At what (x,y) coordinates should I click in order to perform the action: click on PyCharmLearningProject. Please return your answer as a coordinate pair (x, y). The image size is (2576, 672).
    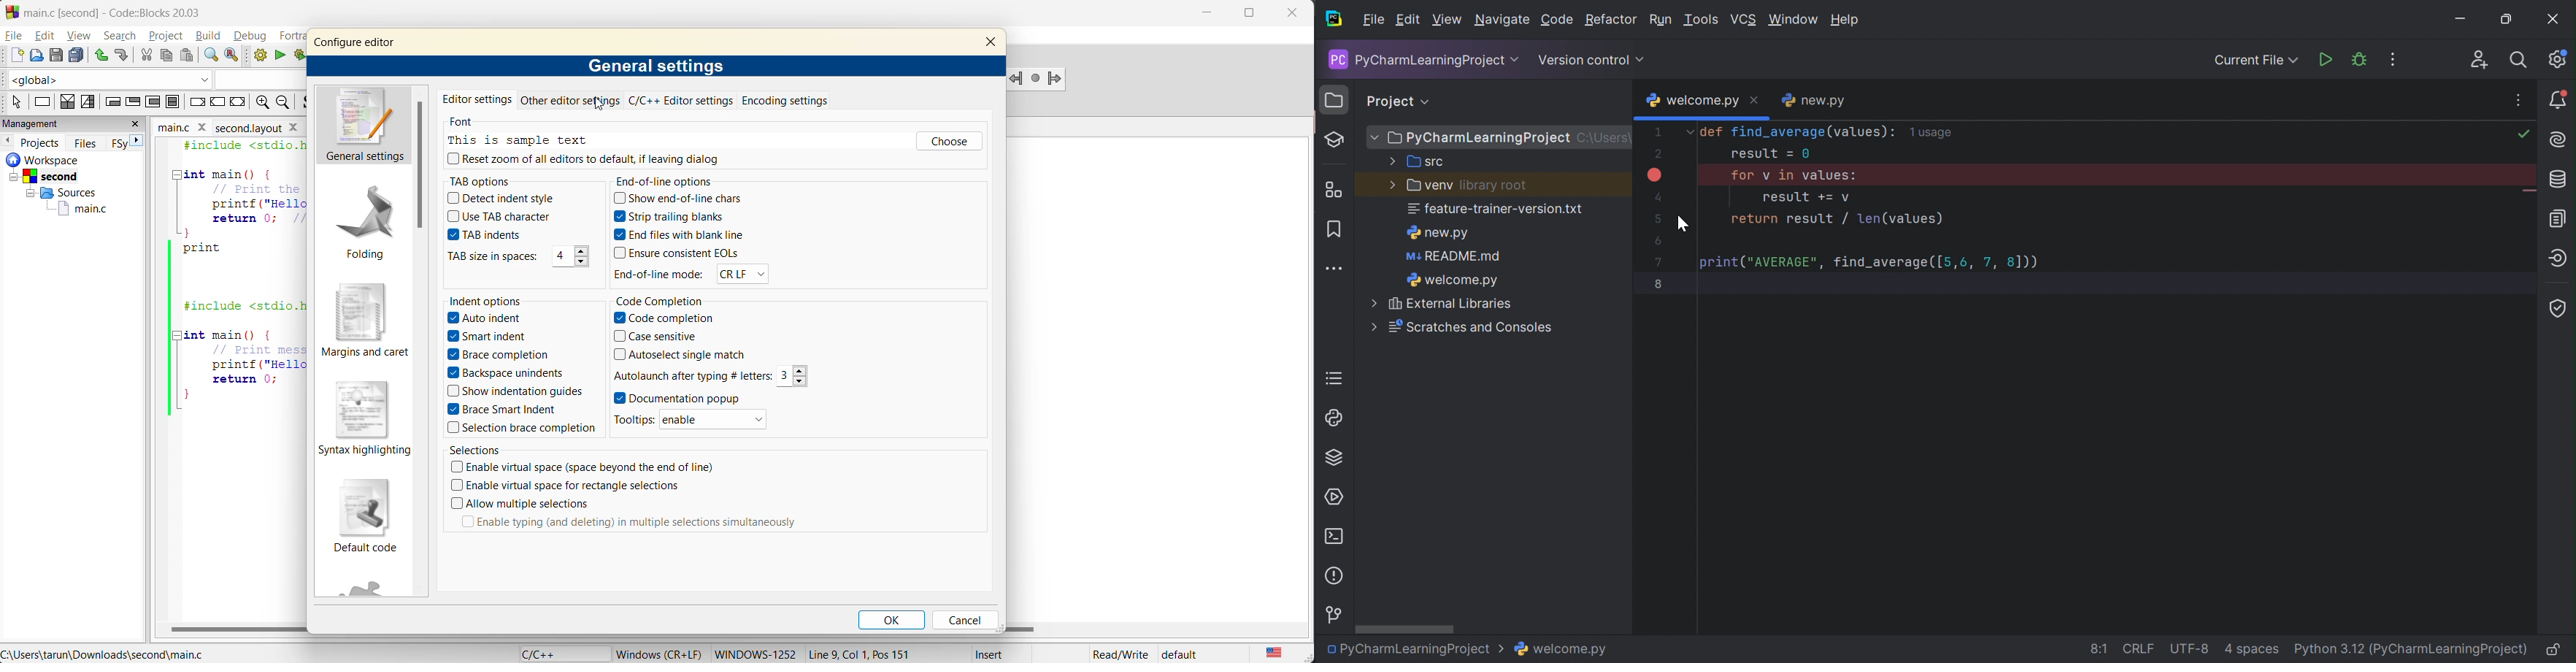
    Looking at the image, I should click on (1419, 61).